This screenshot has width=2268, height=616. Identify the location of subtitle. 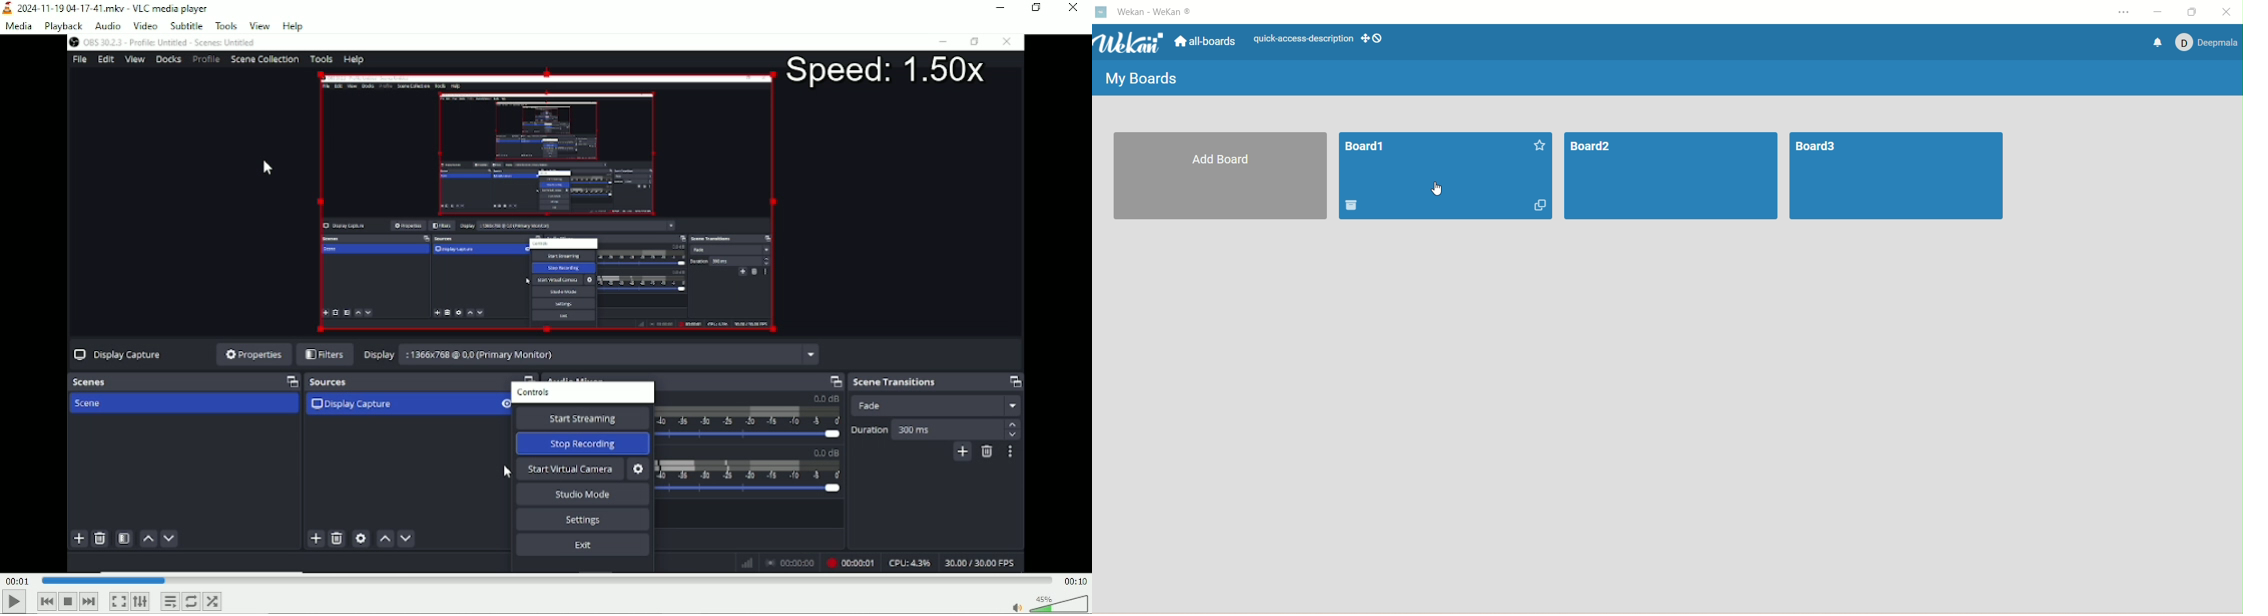
(185, 24).